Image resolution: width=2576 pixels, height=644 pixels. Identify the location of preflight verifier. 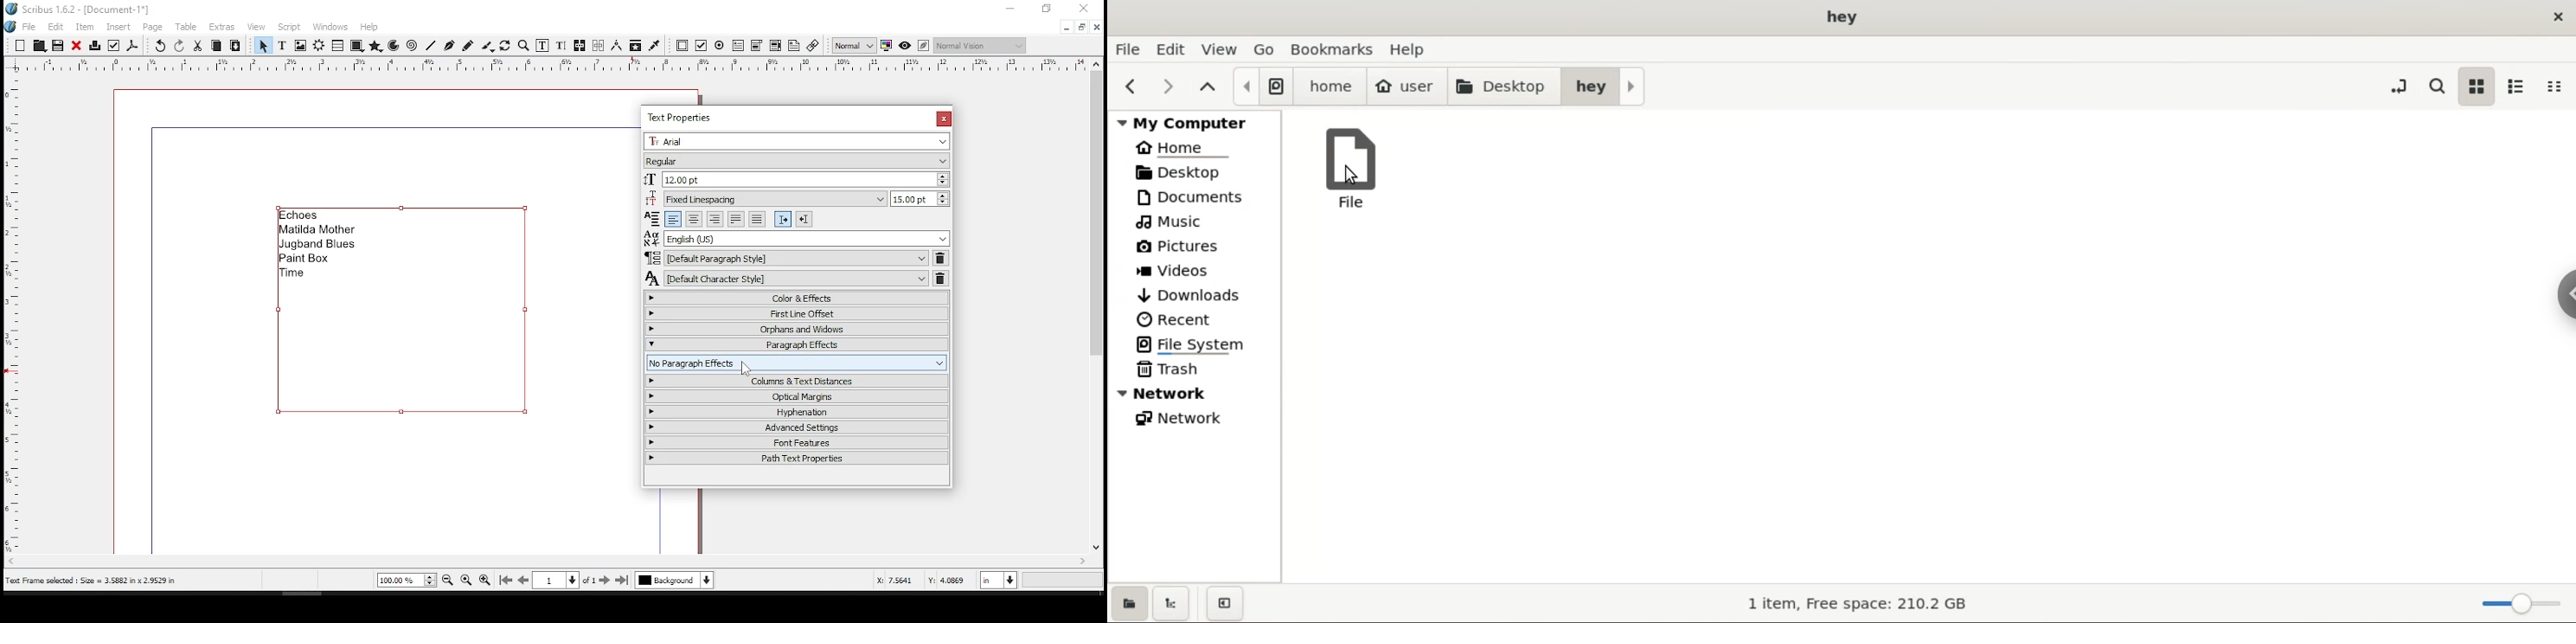
(115, 45).